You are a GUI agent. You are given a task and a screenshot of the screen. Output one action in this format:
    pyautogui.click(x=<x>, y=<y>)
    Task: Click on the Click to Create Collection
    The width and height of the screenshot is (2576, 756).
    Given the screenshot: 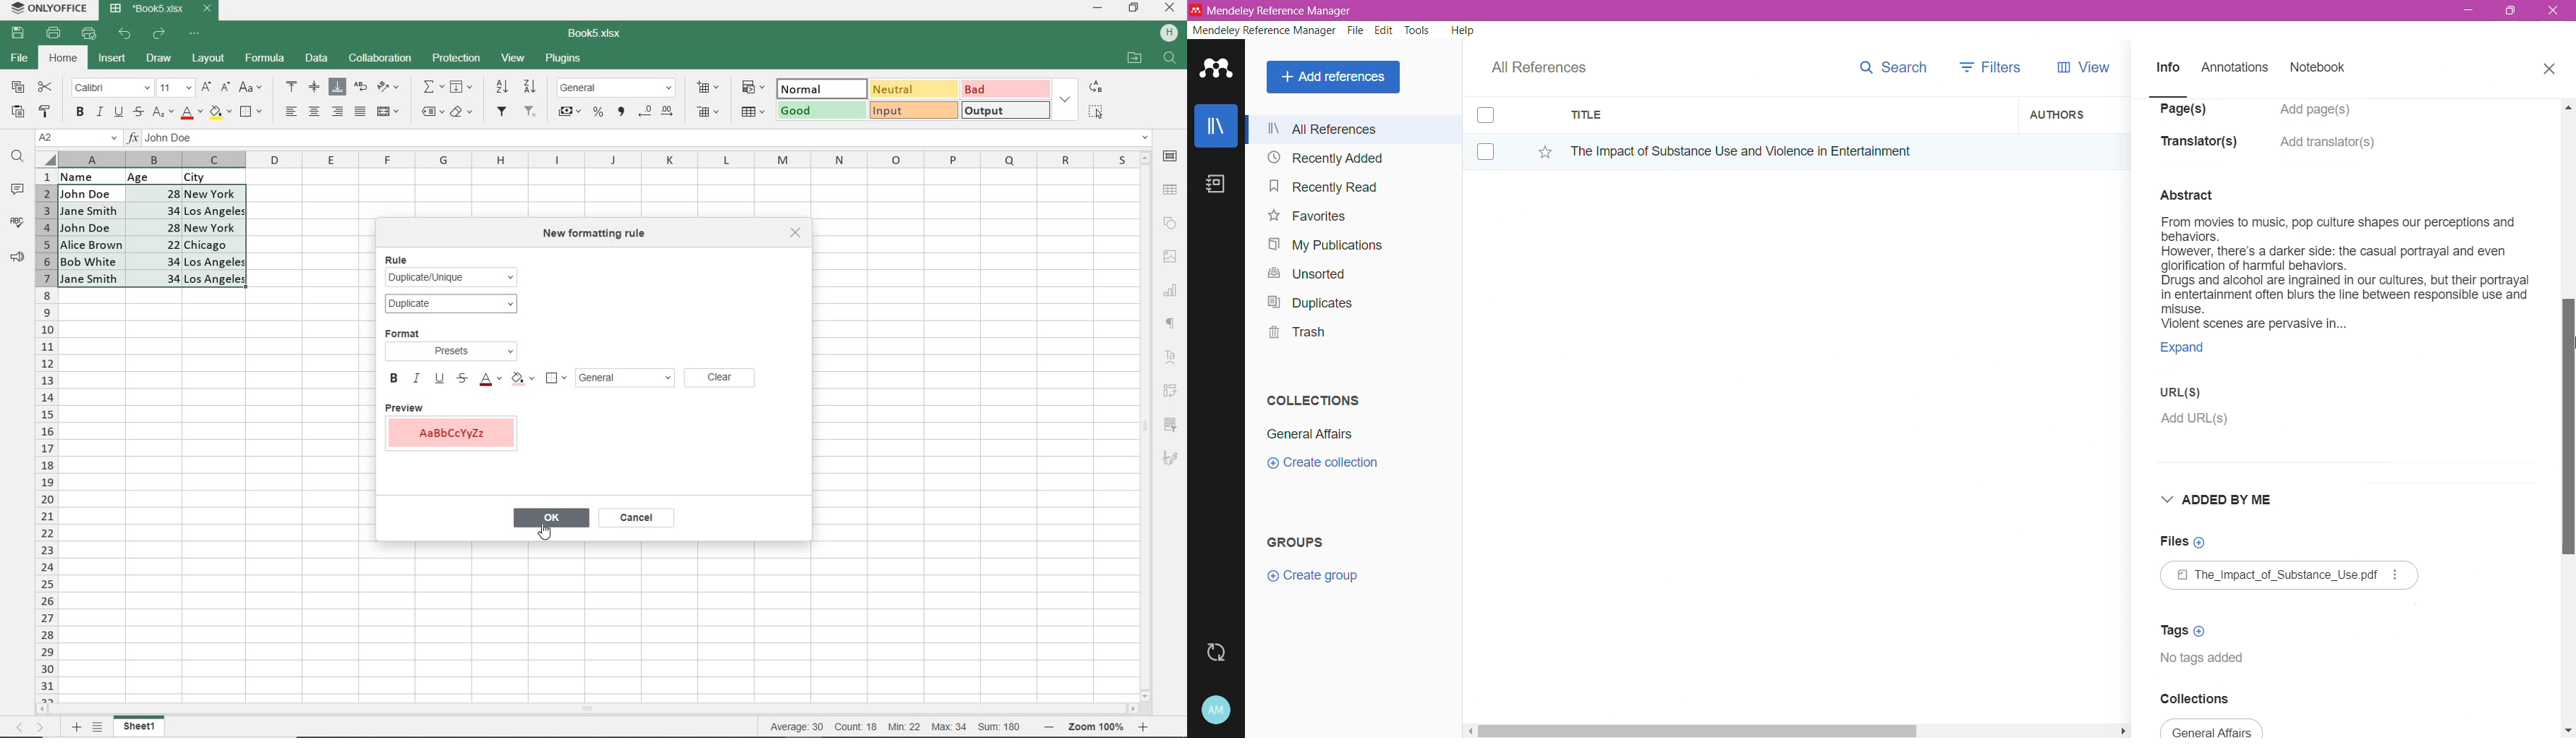 What is the action you would take?
    pyautogui.click(x=1322, y=465)
    